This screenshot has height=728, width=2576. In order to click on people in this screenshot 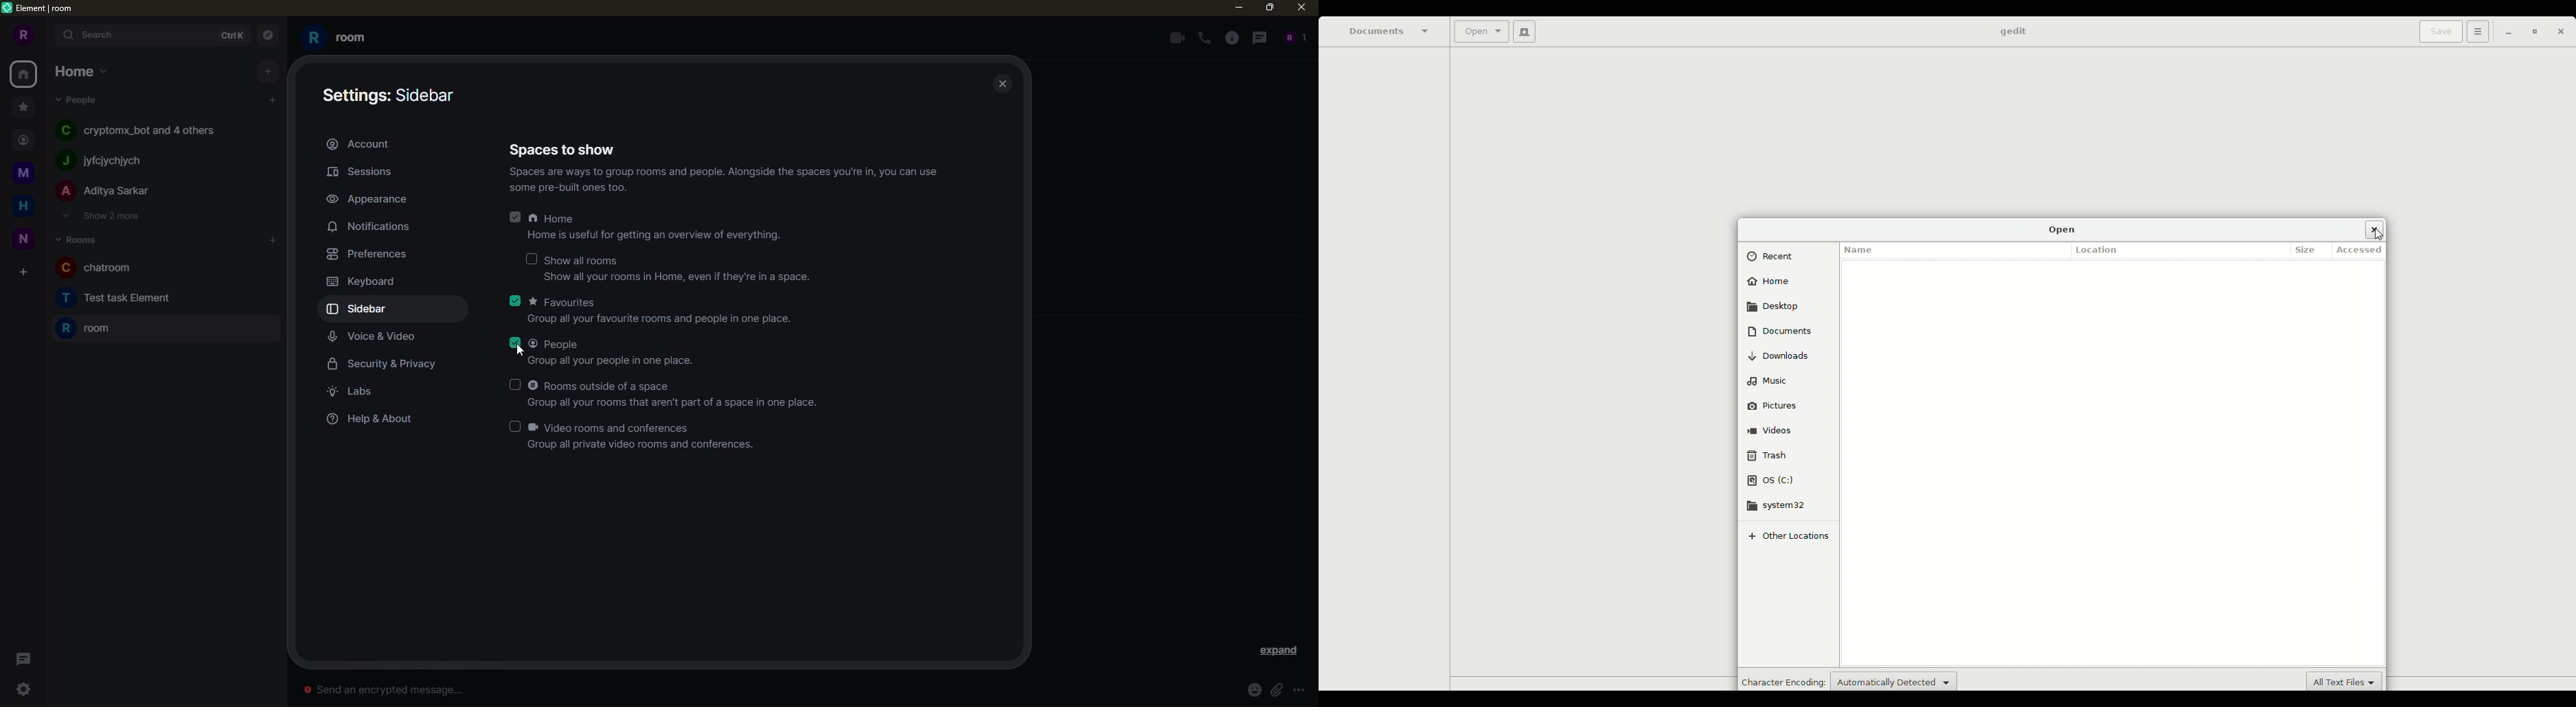, I will do `click(557, 345)`.